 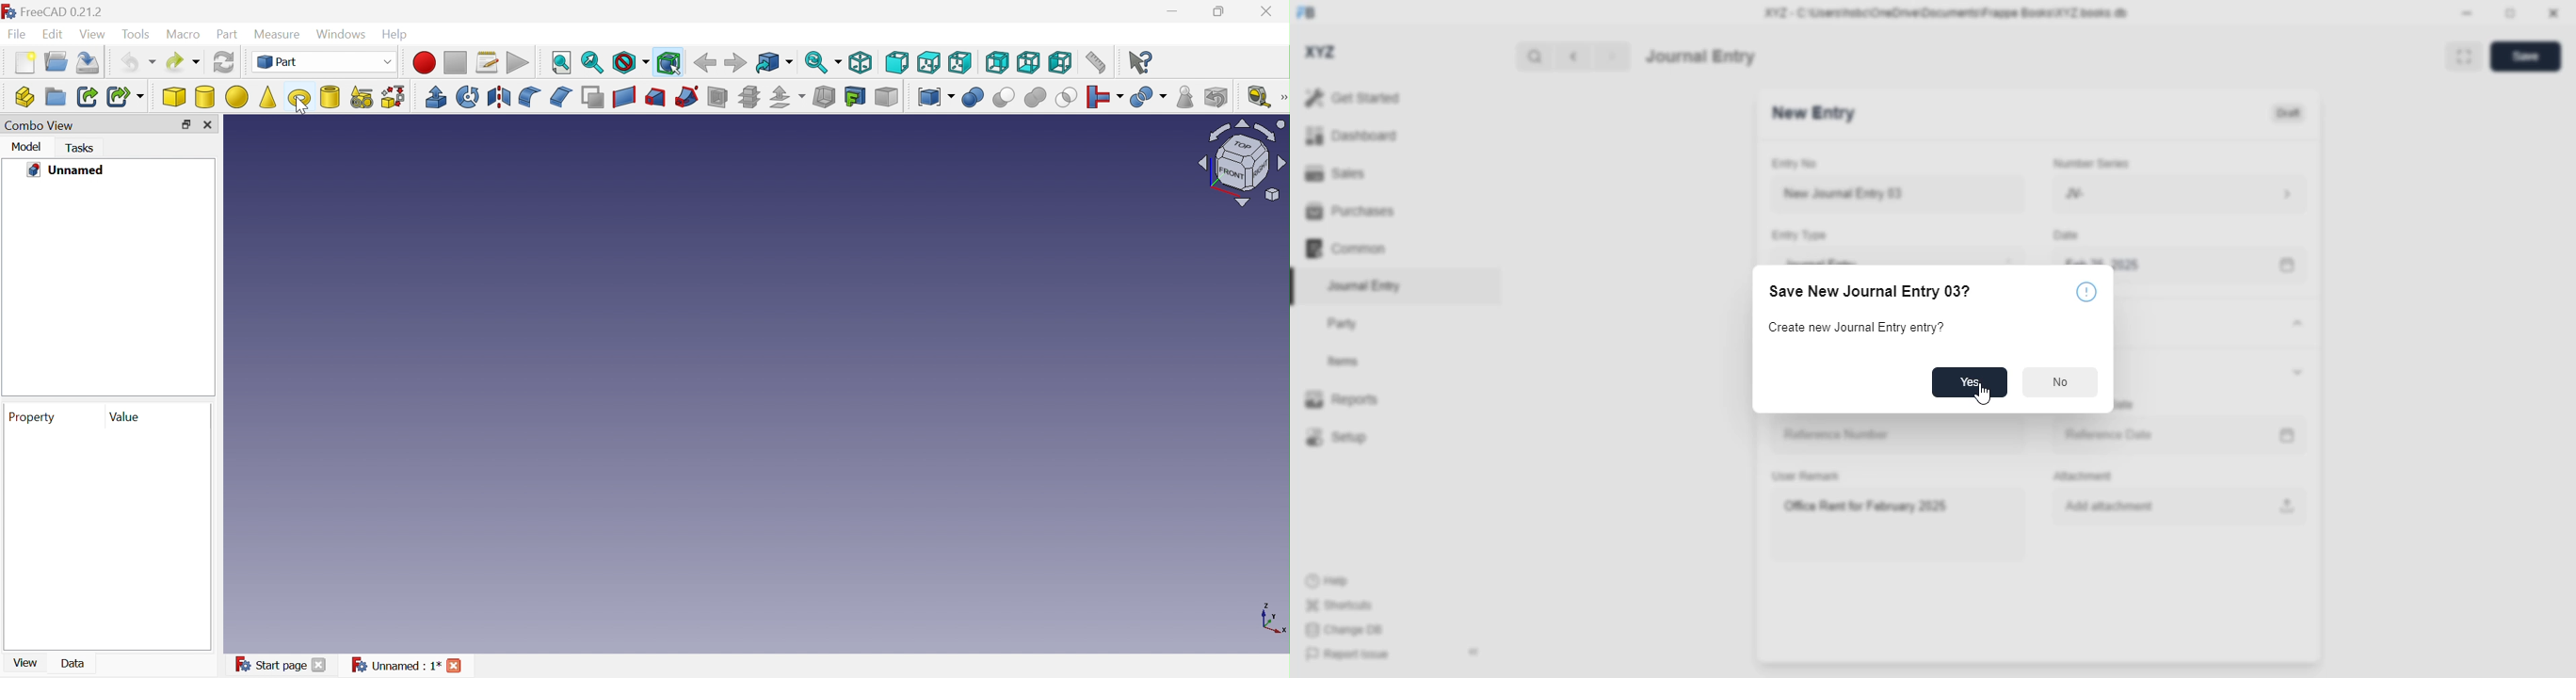 What do you see at coordinates (1222, 13) in the screenshot?
I see `Restore down` at bounding box center [1222, 13].